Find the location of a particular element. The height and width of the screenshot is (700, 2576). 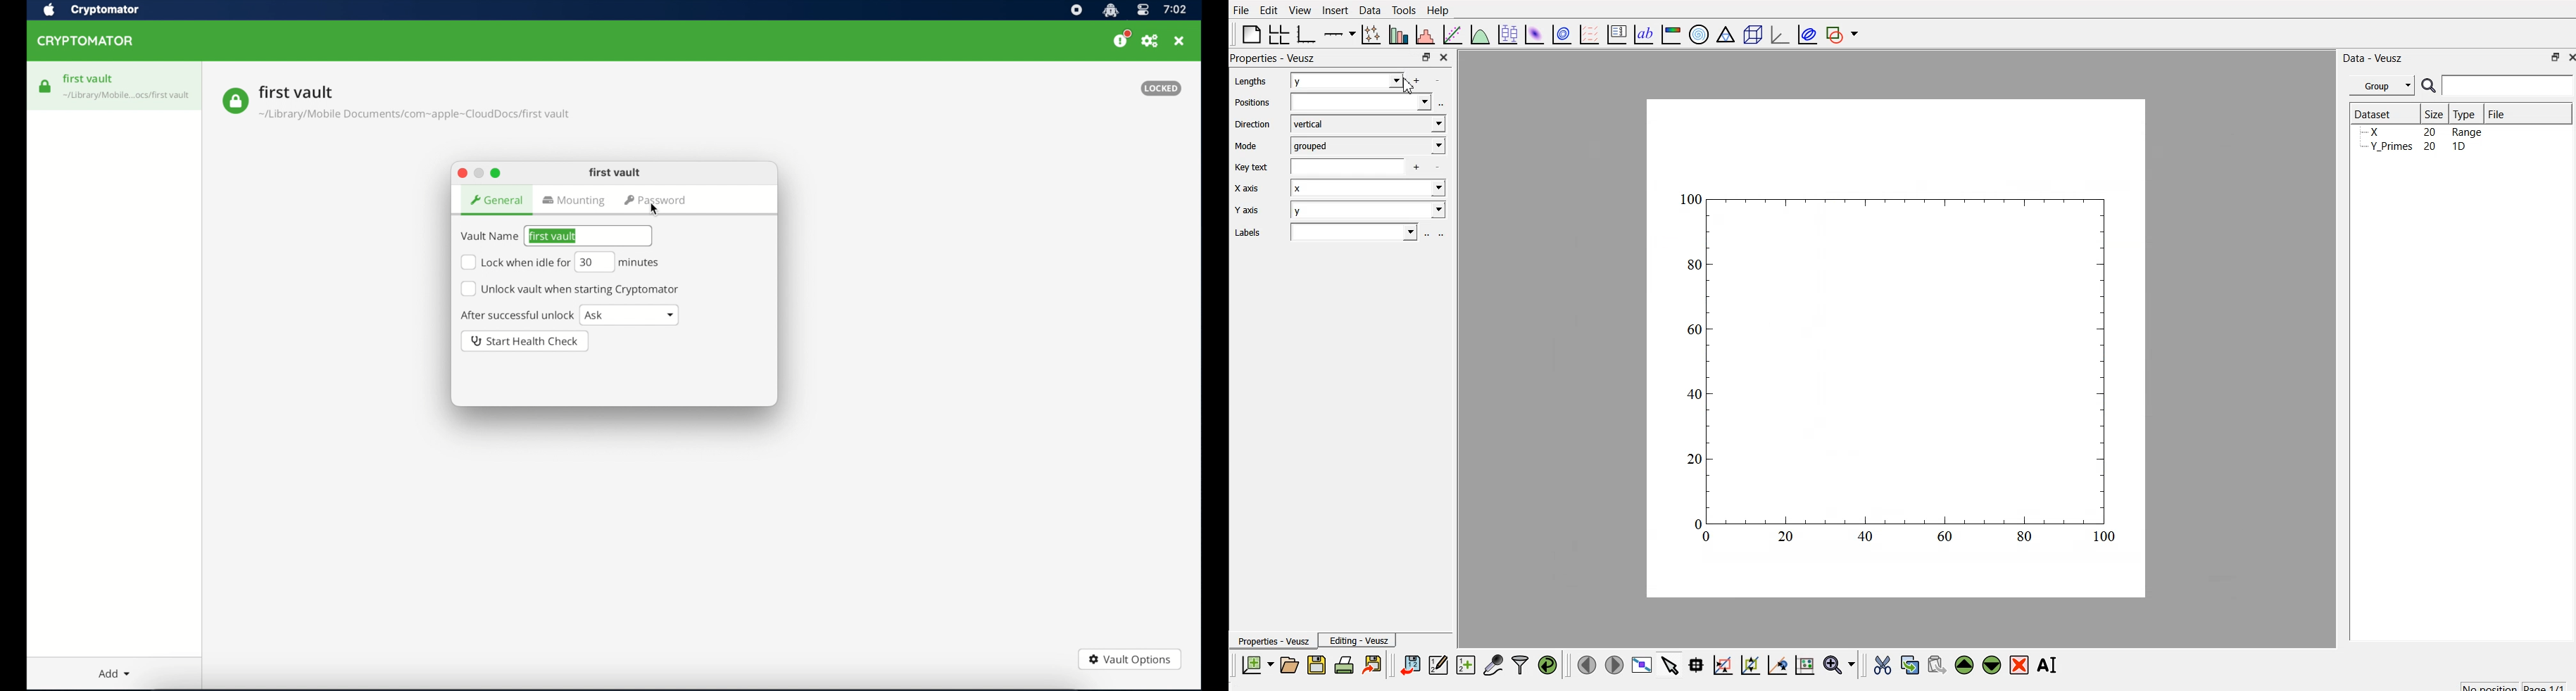

open a document is located at coordinates (1288, 664).